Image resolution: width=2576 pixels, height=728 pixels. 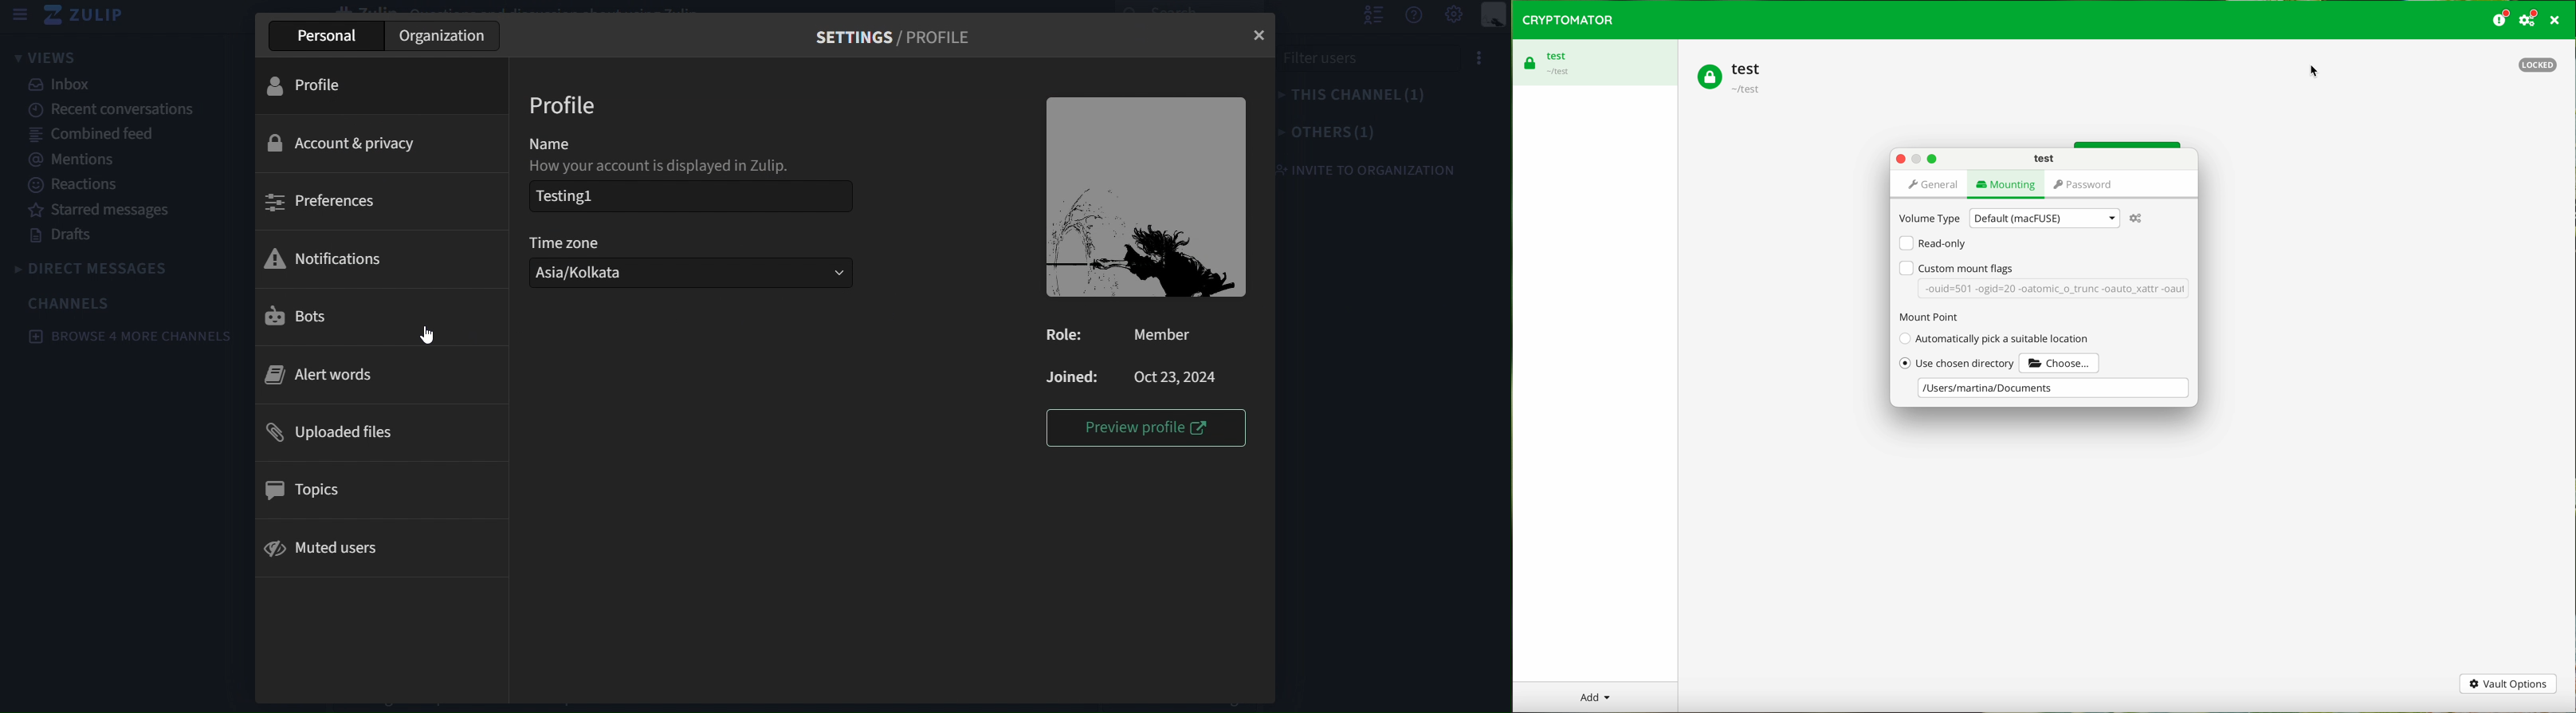 What do you see at coordinates (46, 57) in the screenshot?
I see `view` at bounding box center [46, 57].